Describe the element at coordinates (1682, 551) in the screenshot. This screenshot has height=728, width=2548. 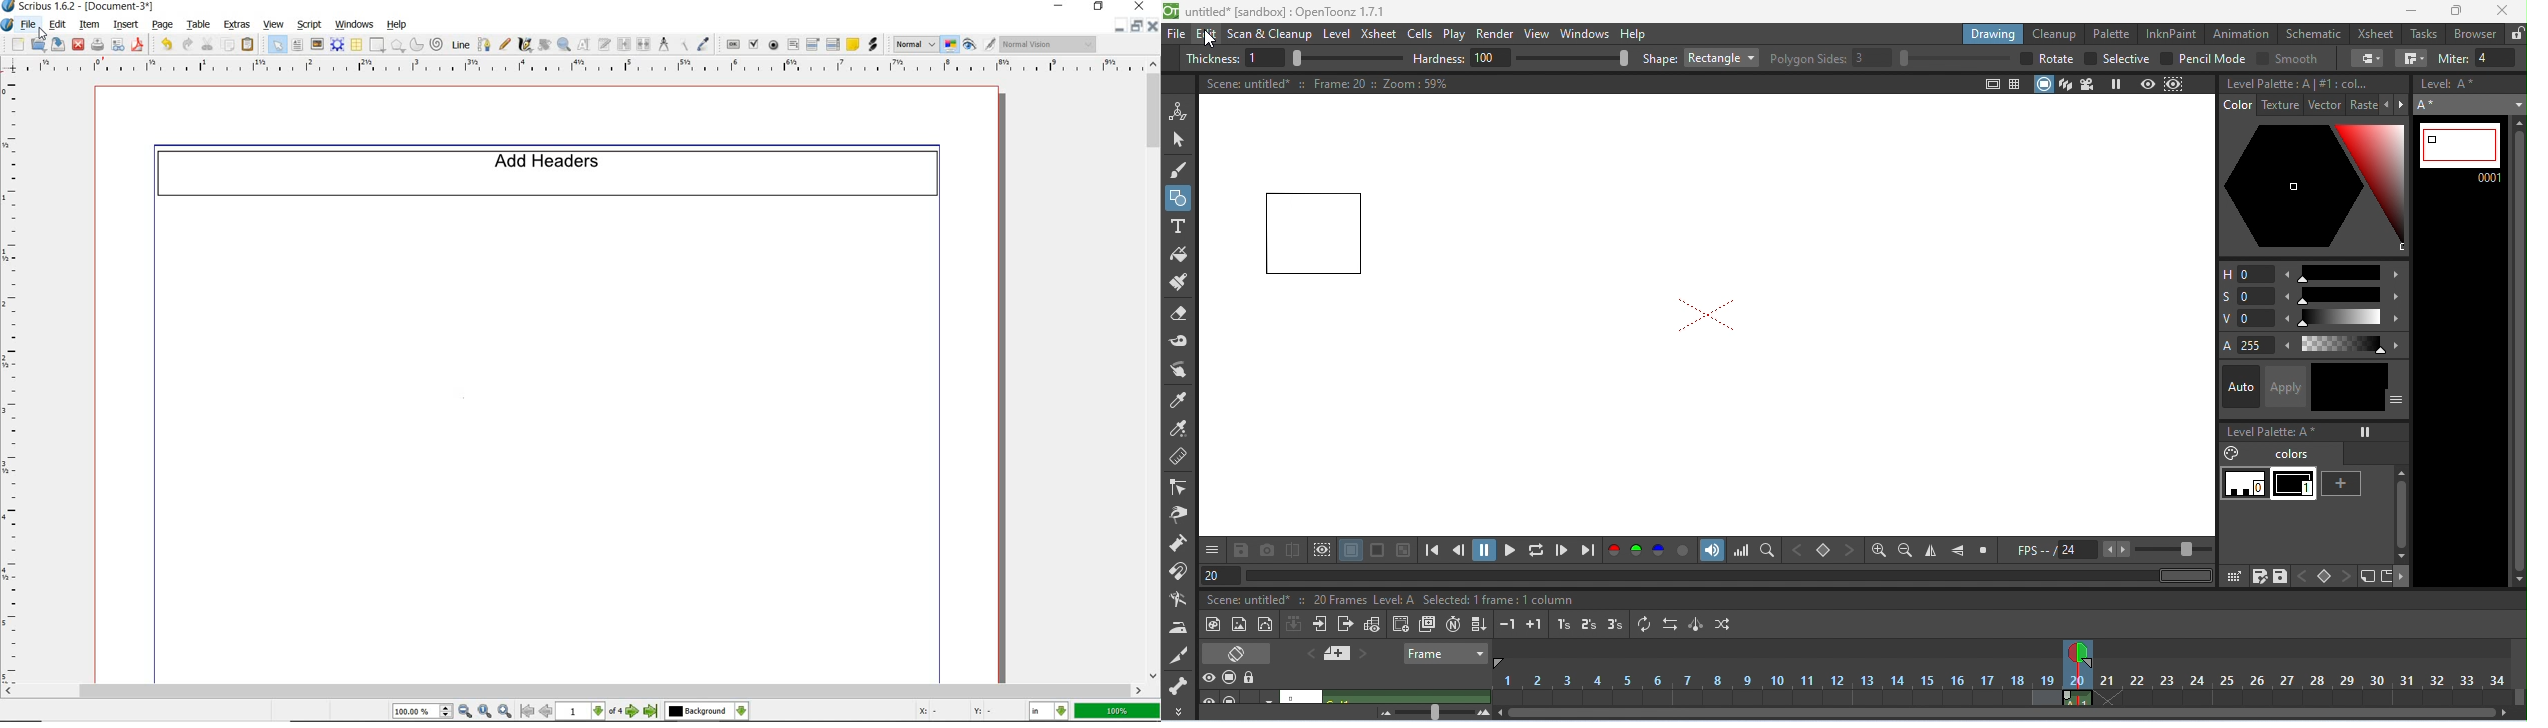
I see `alpha channel ` at that location.